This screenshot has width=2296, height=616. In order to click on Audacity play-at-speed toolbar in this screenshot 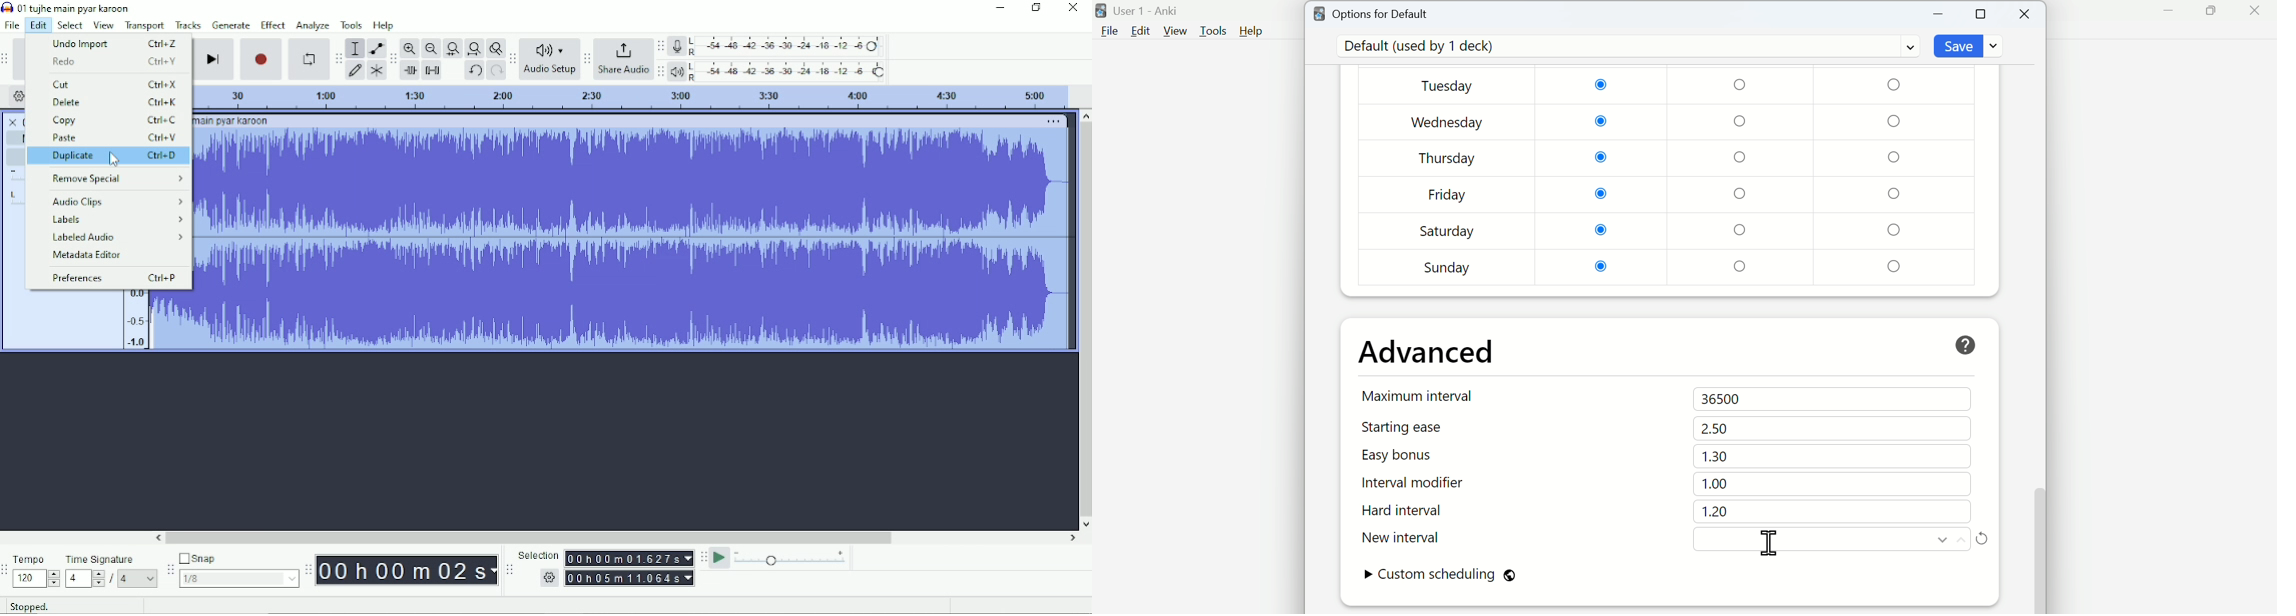, I will do `click(703, 557)`.